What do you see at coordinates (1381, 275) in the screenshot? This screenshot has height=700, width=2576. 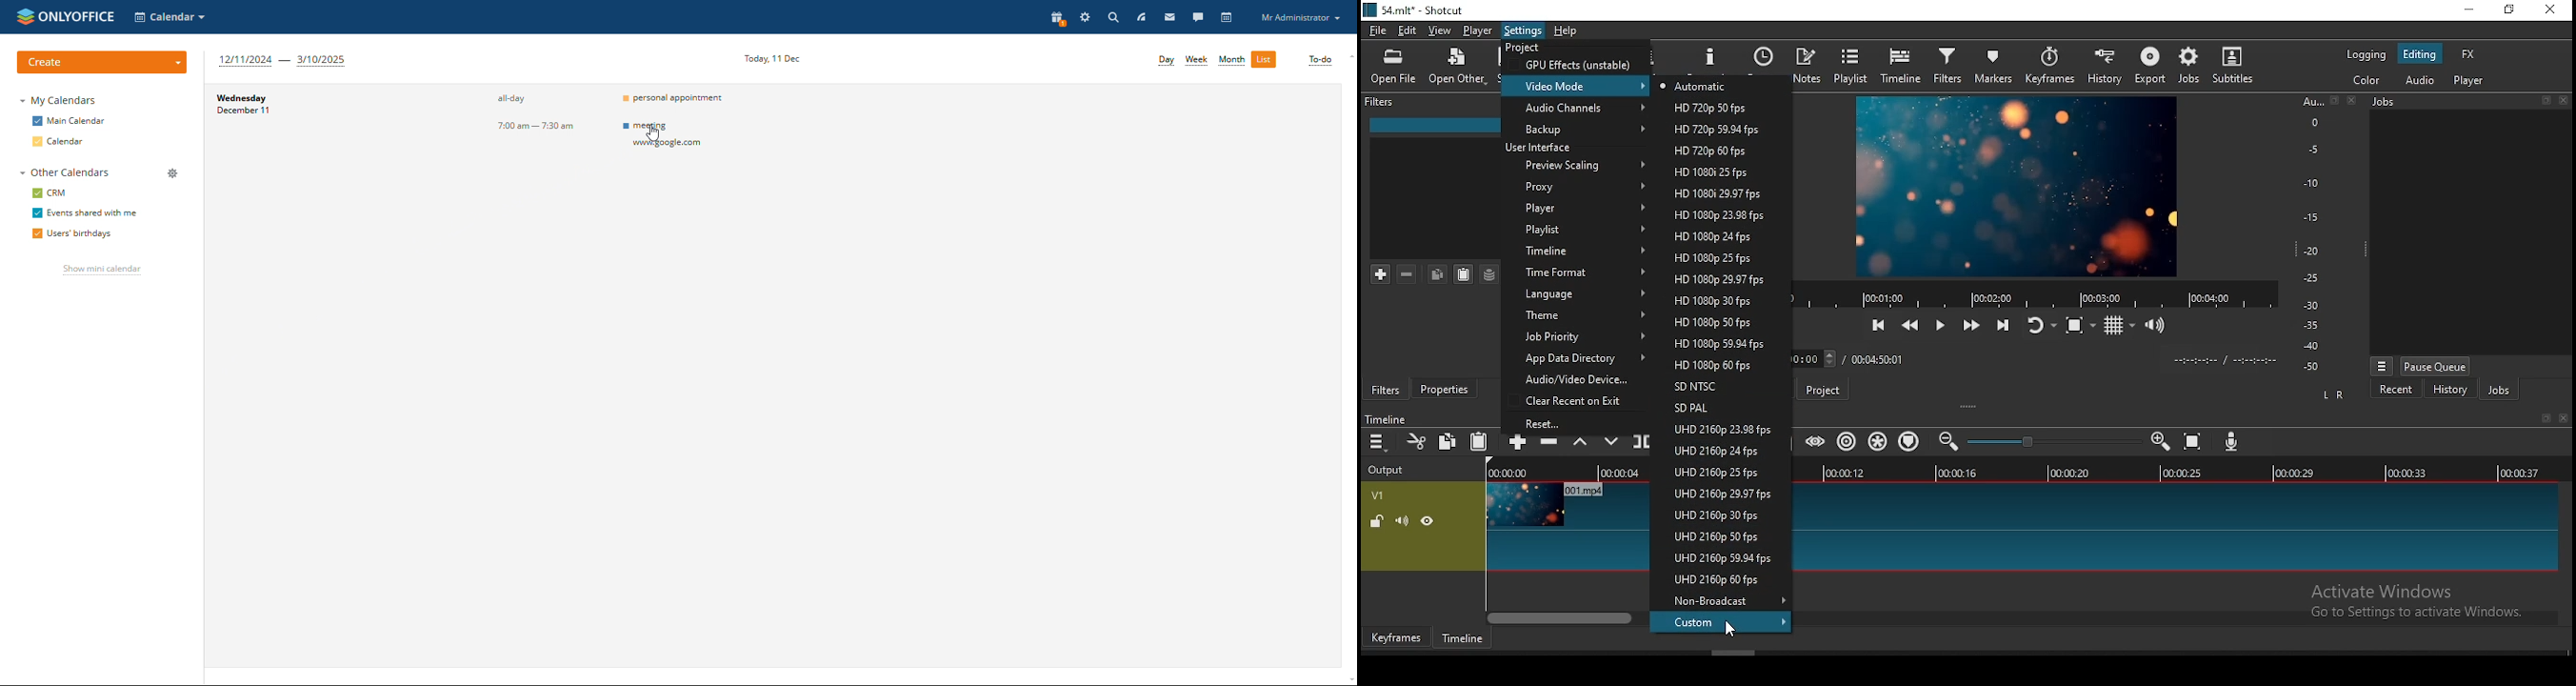 I see `add filter` at bounding box center [1381, 275].